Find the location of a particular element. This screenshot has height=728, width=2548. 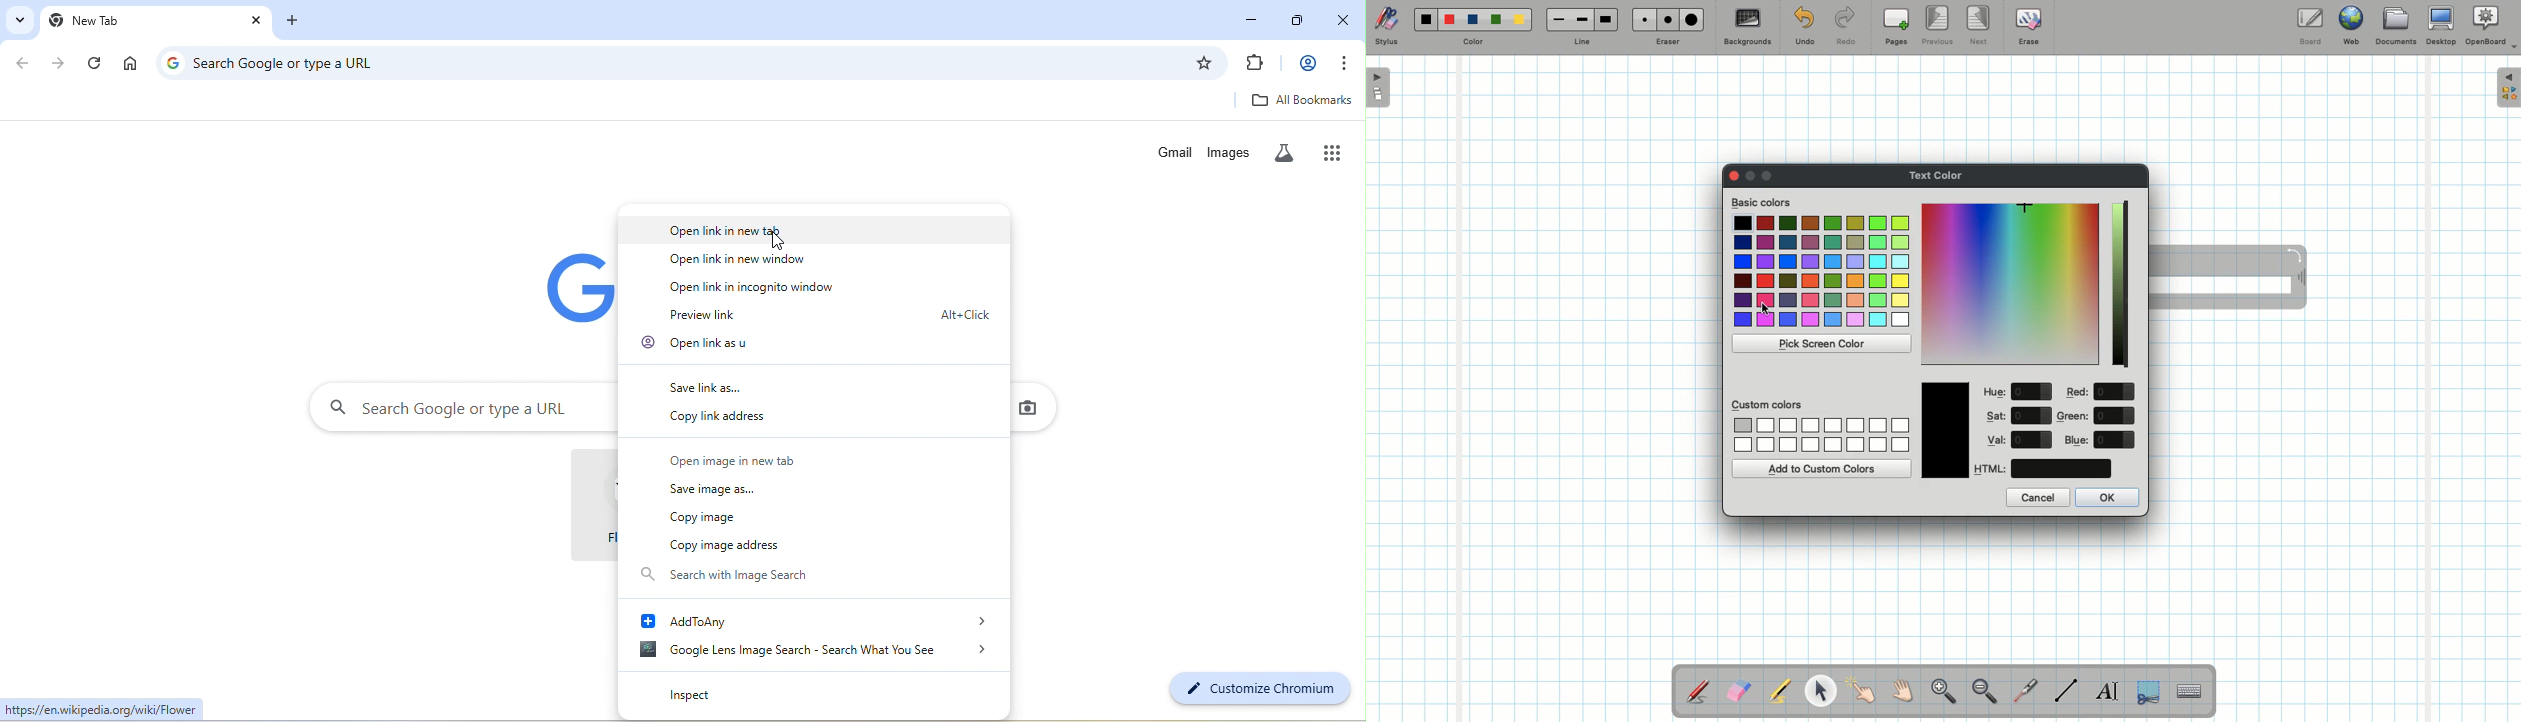

Line is located at coordinates (1582, 43).